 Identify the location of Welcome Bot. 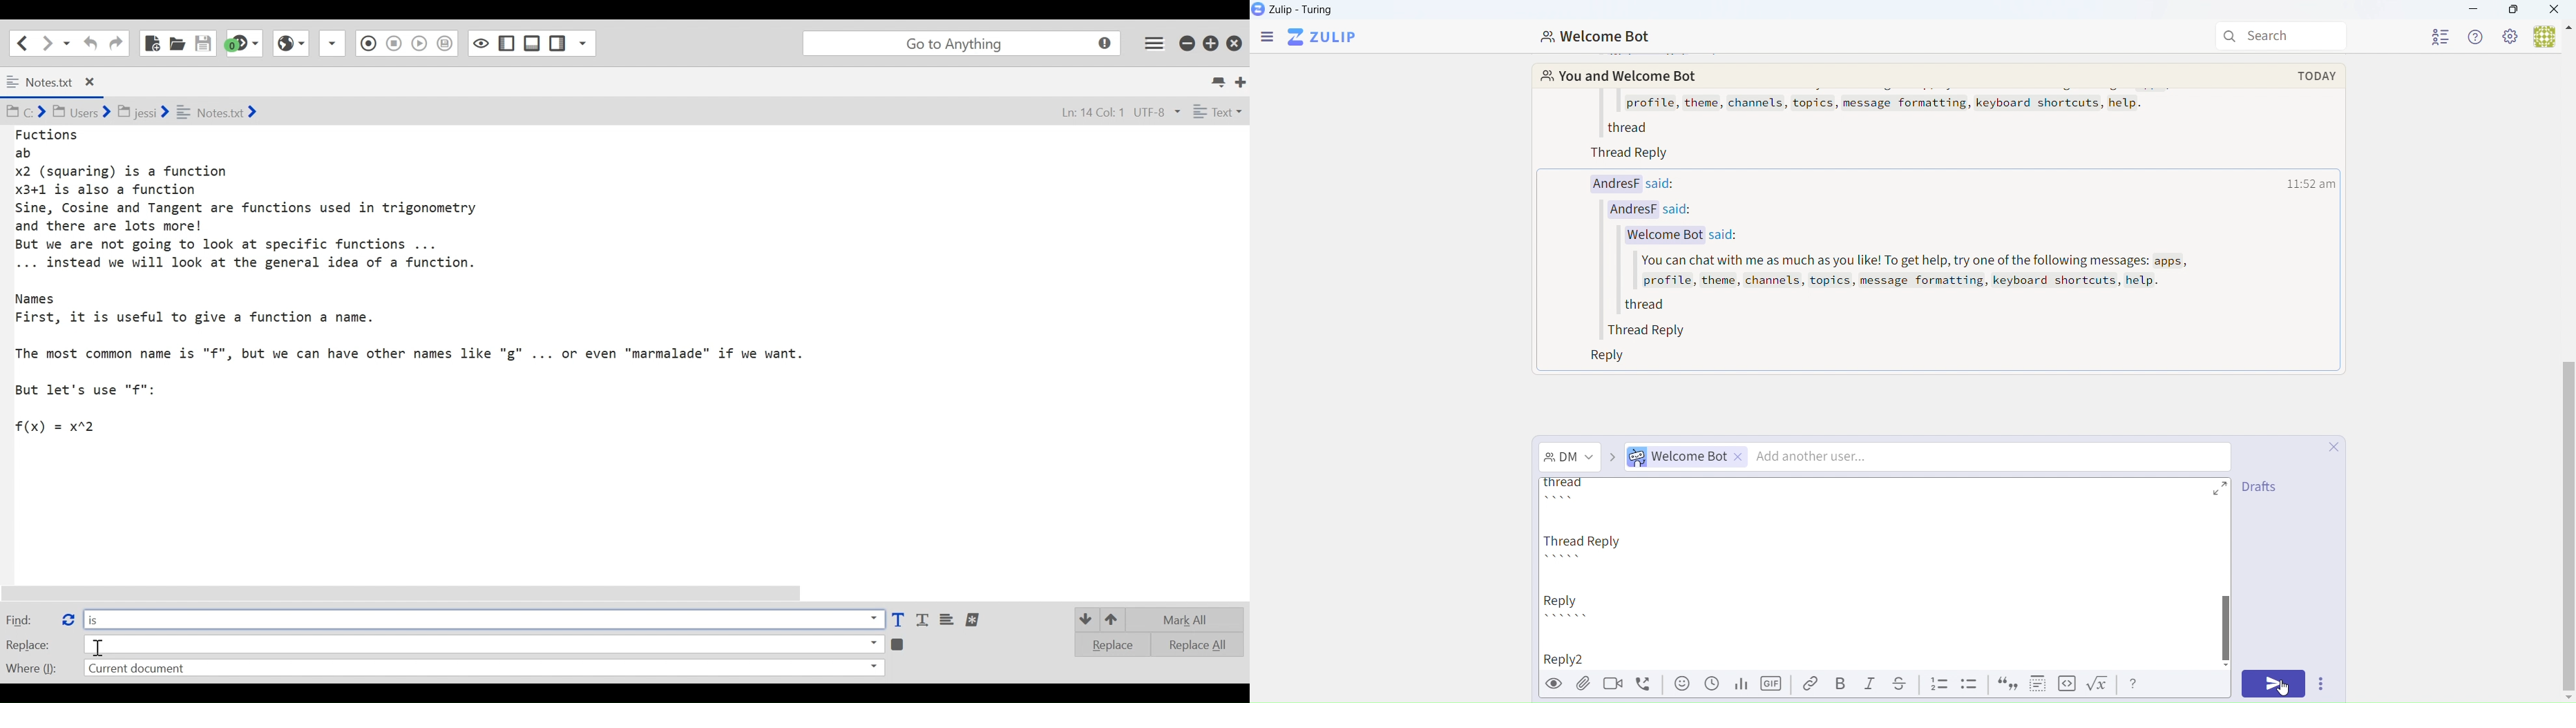
(1599, 39).